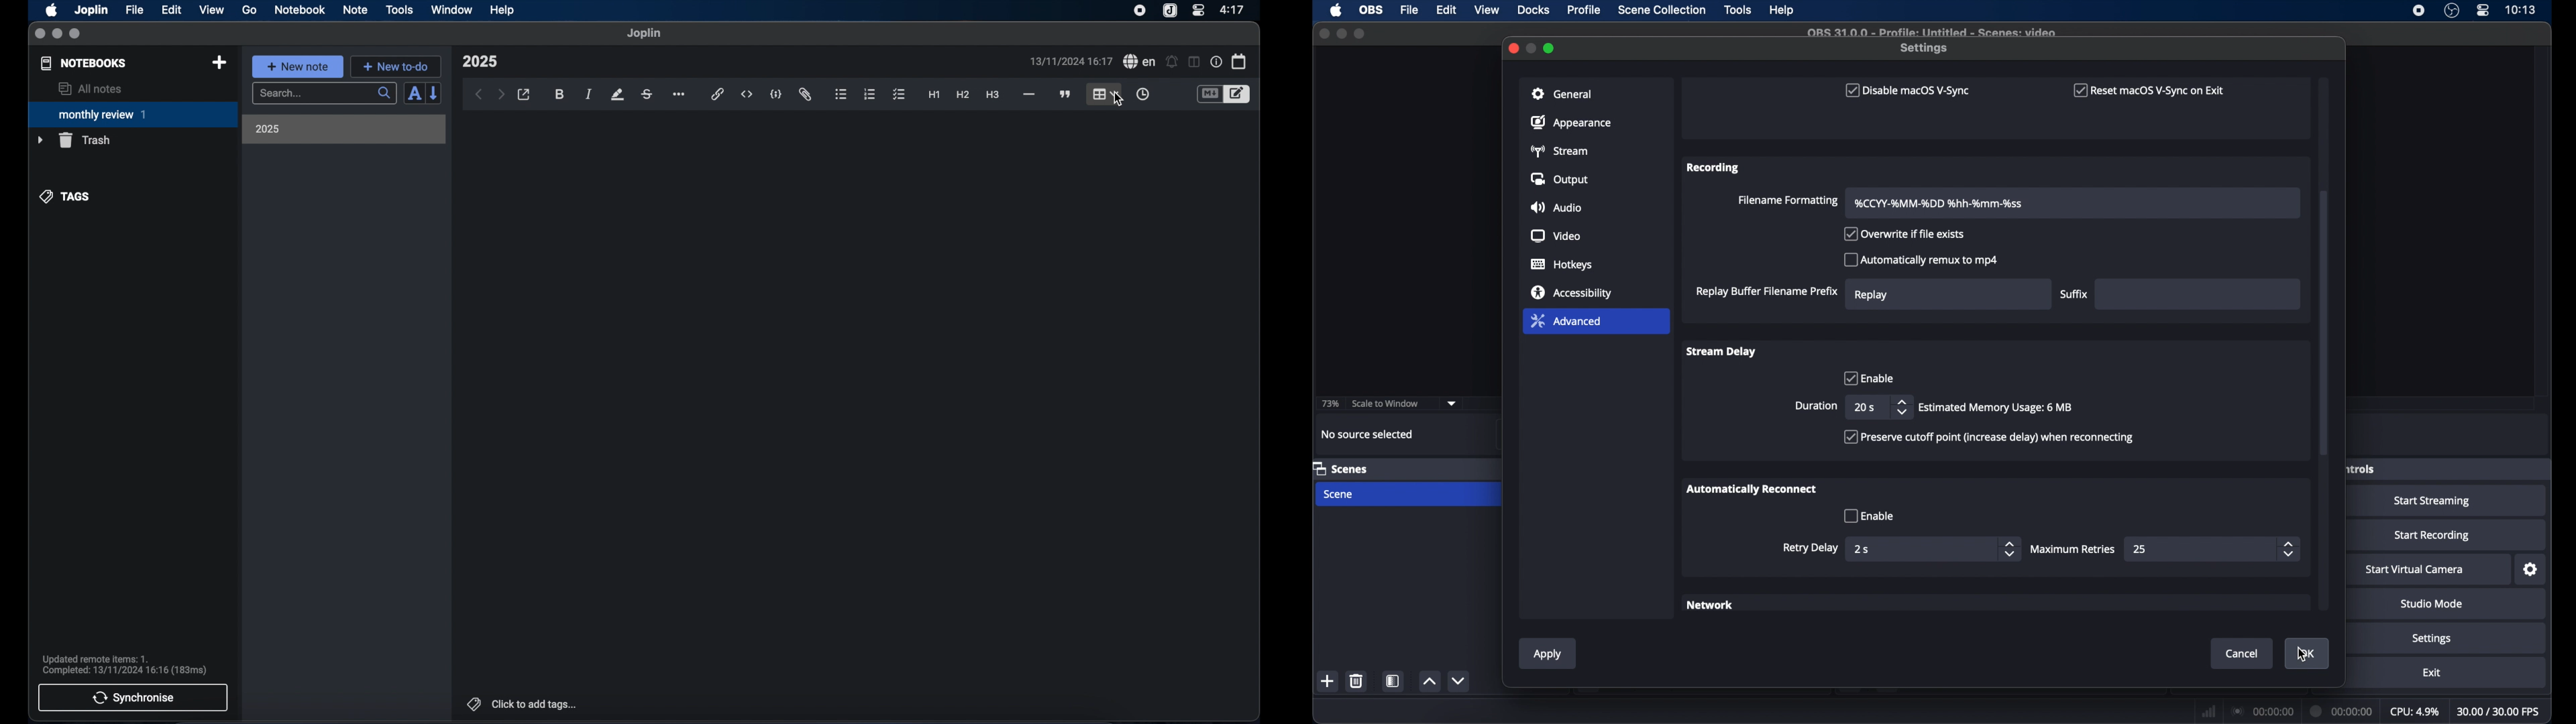 This screenshot has height=728, width=2576. What do you see at coordinates (1452, 404) in the screenshot?
I see `dropdown` at bounding box center [1452, 404].